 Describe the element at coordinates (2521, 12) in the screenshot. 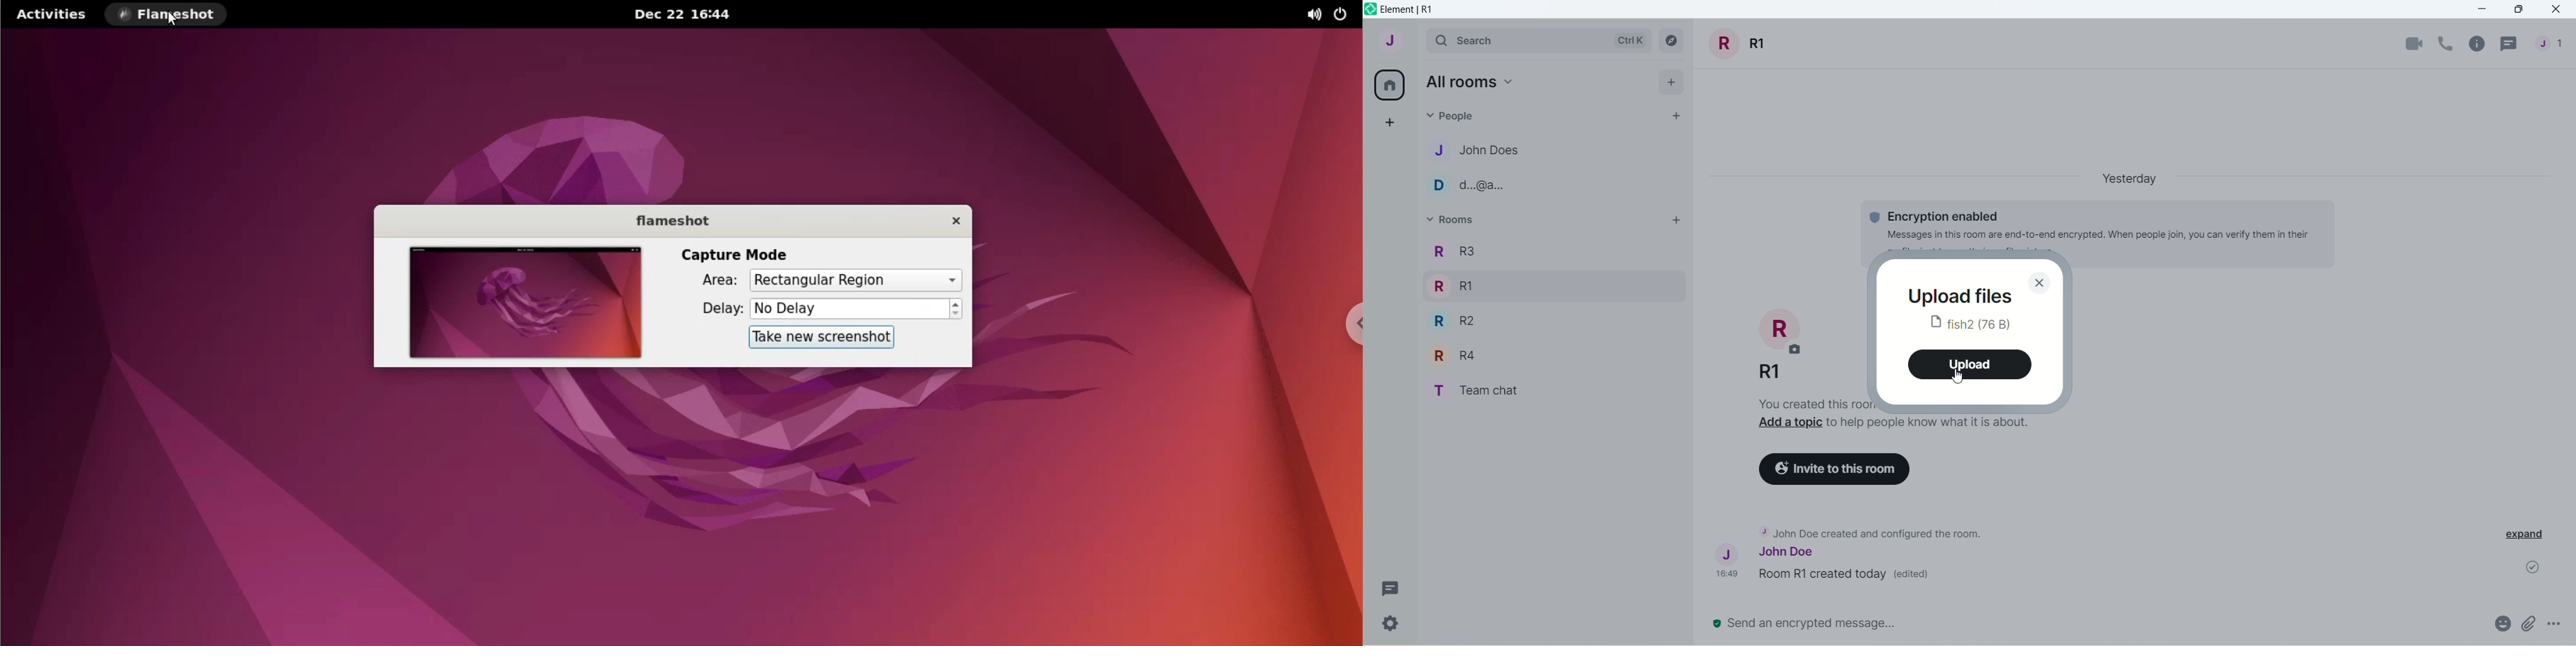

I see `maximize` at that location.